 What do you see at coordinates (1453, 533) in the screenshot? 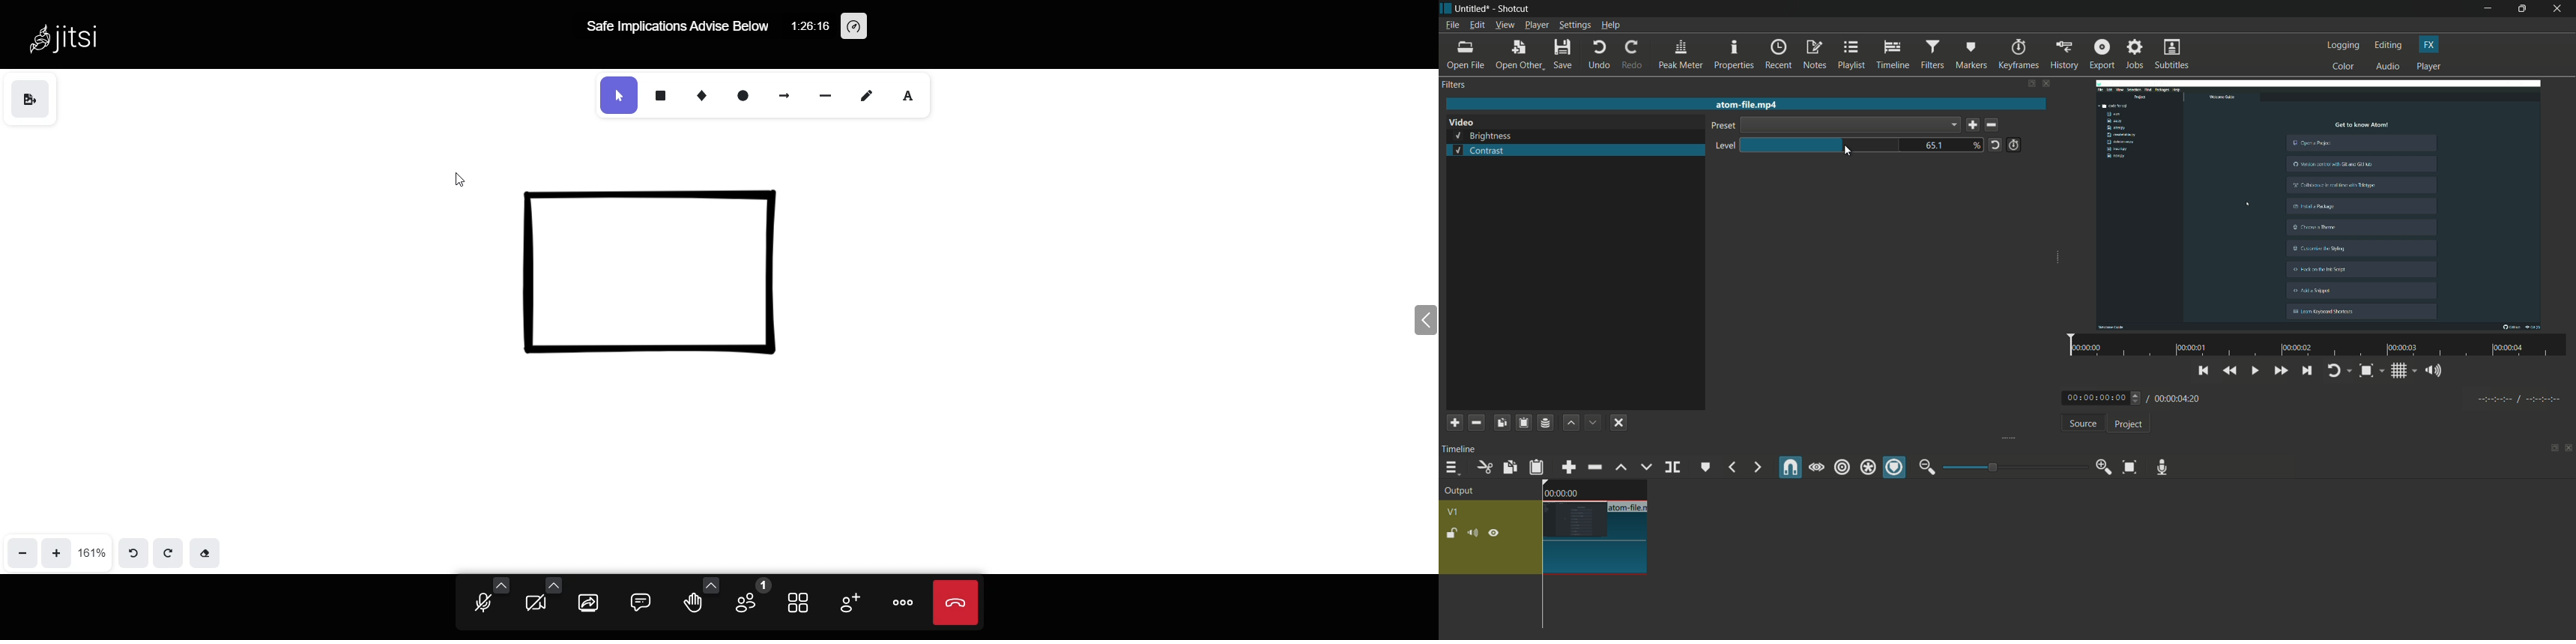
I see `lock track` at bounding box center [1453, 533].